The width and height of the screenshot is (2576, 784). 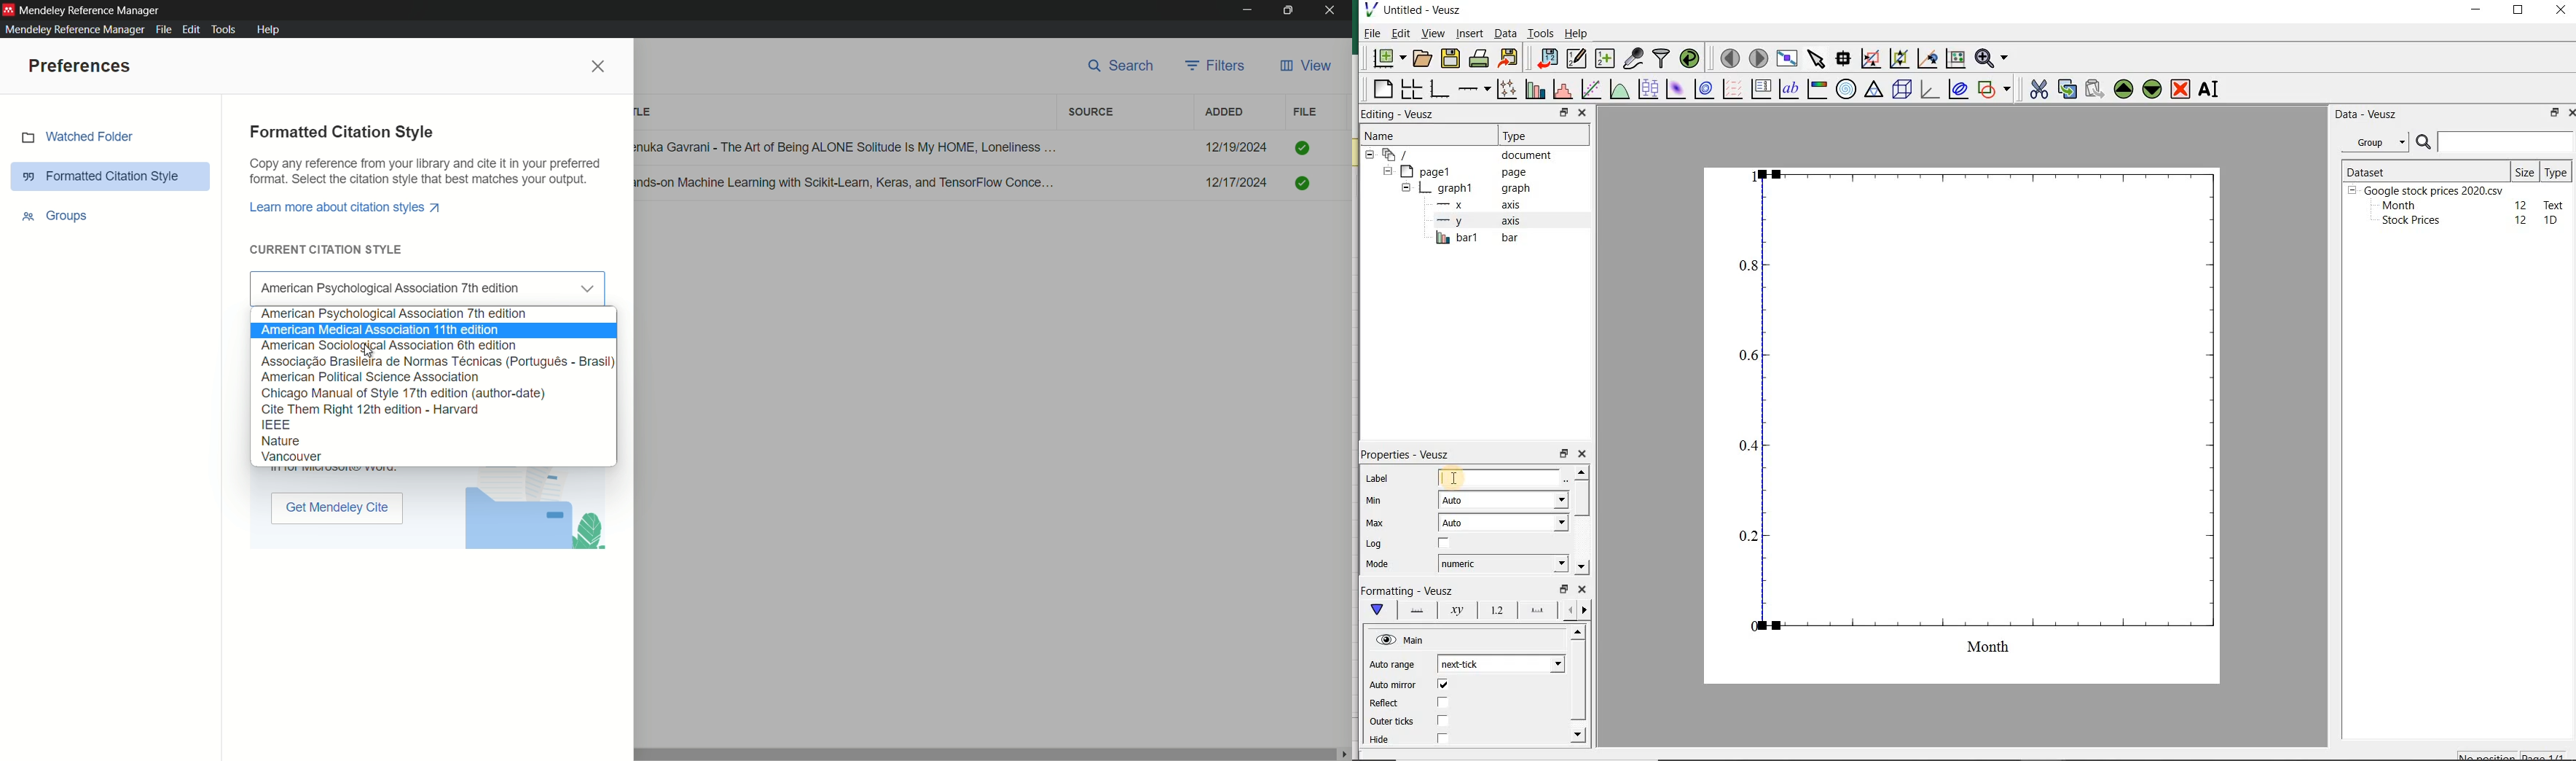 I want to click on Associação Brasil de Normas Tecnicas, so click(x=434, y=360).